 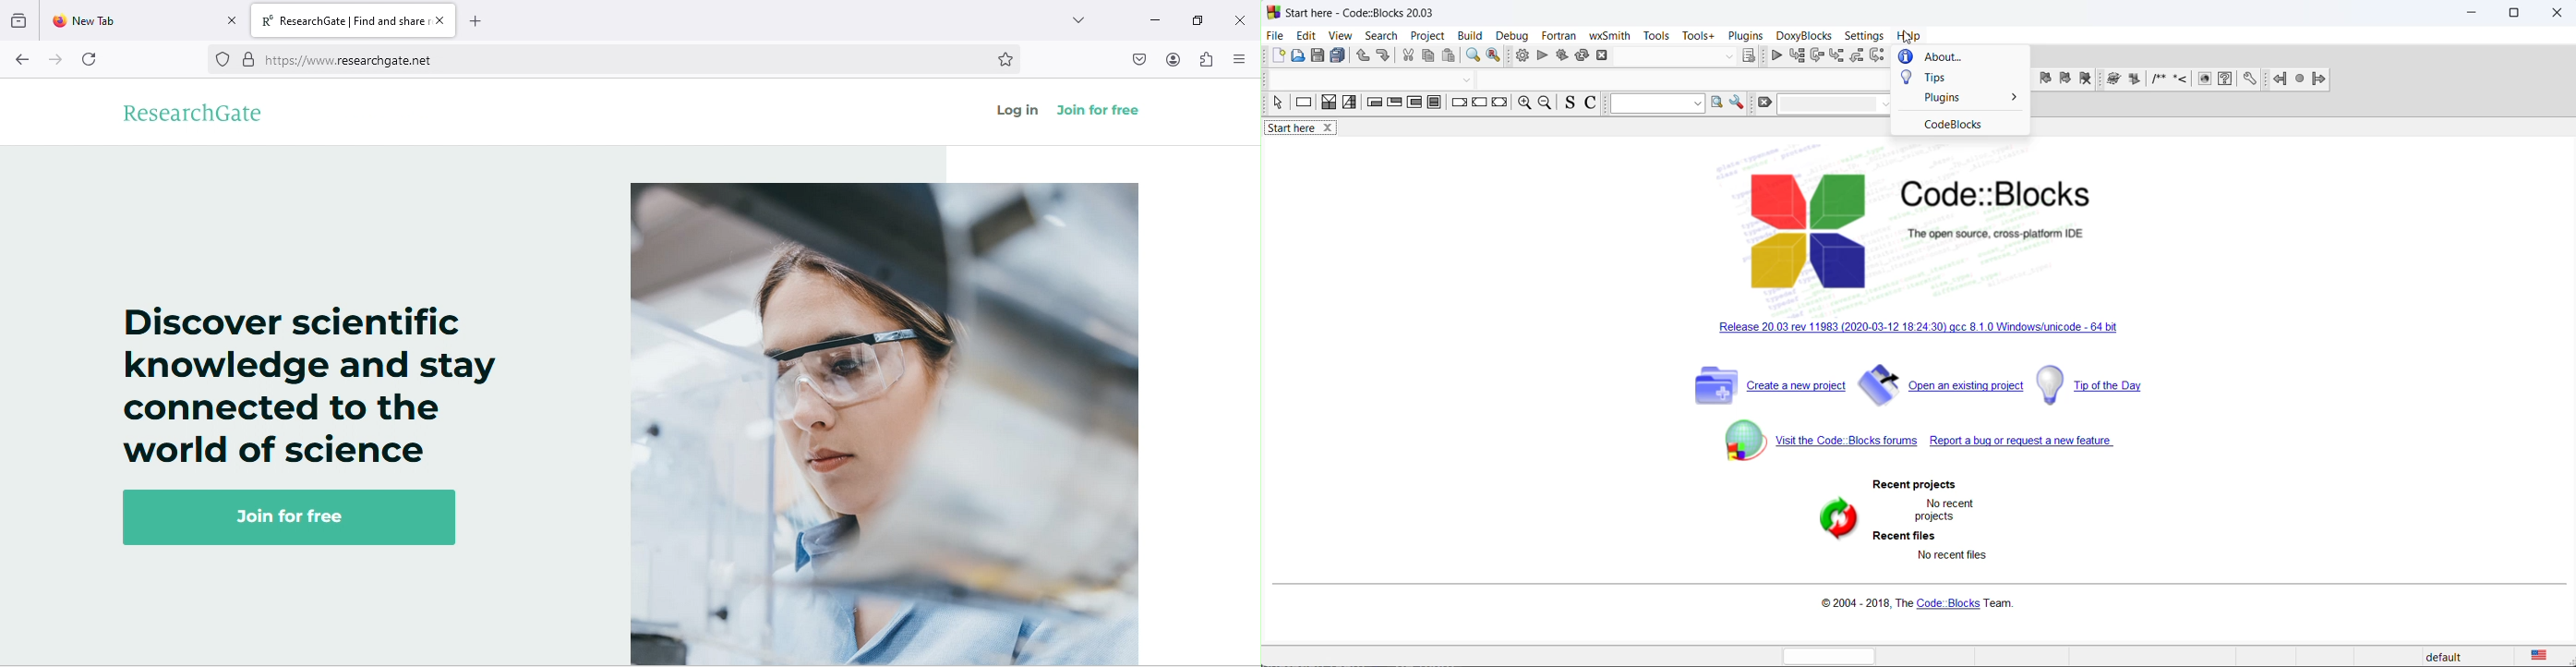 I want to click on counting loop, so click(x=1414, y=106).